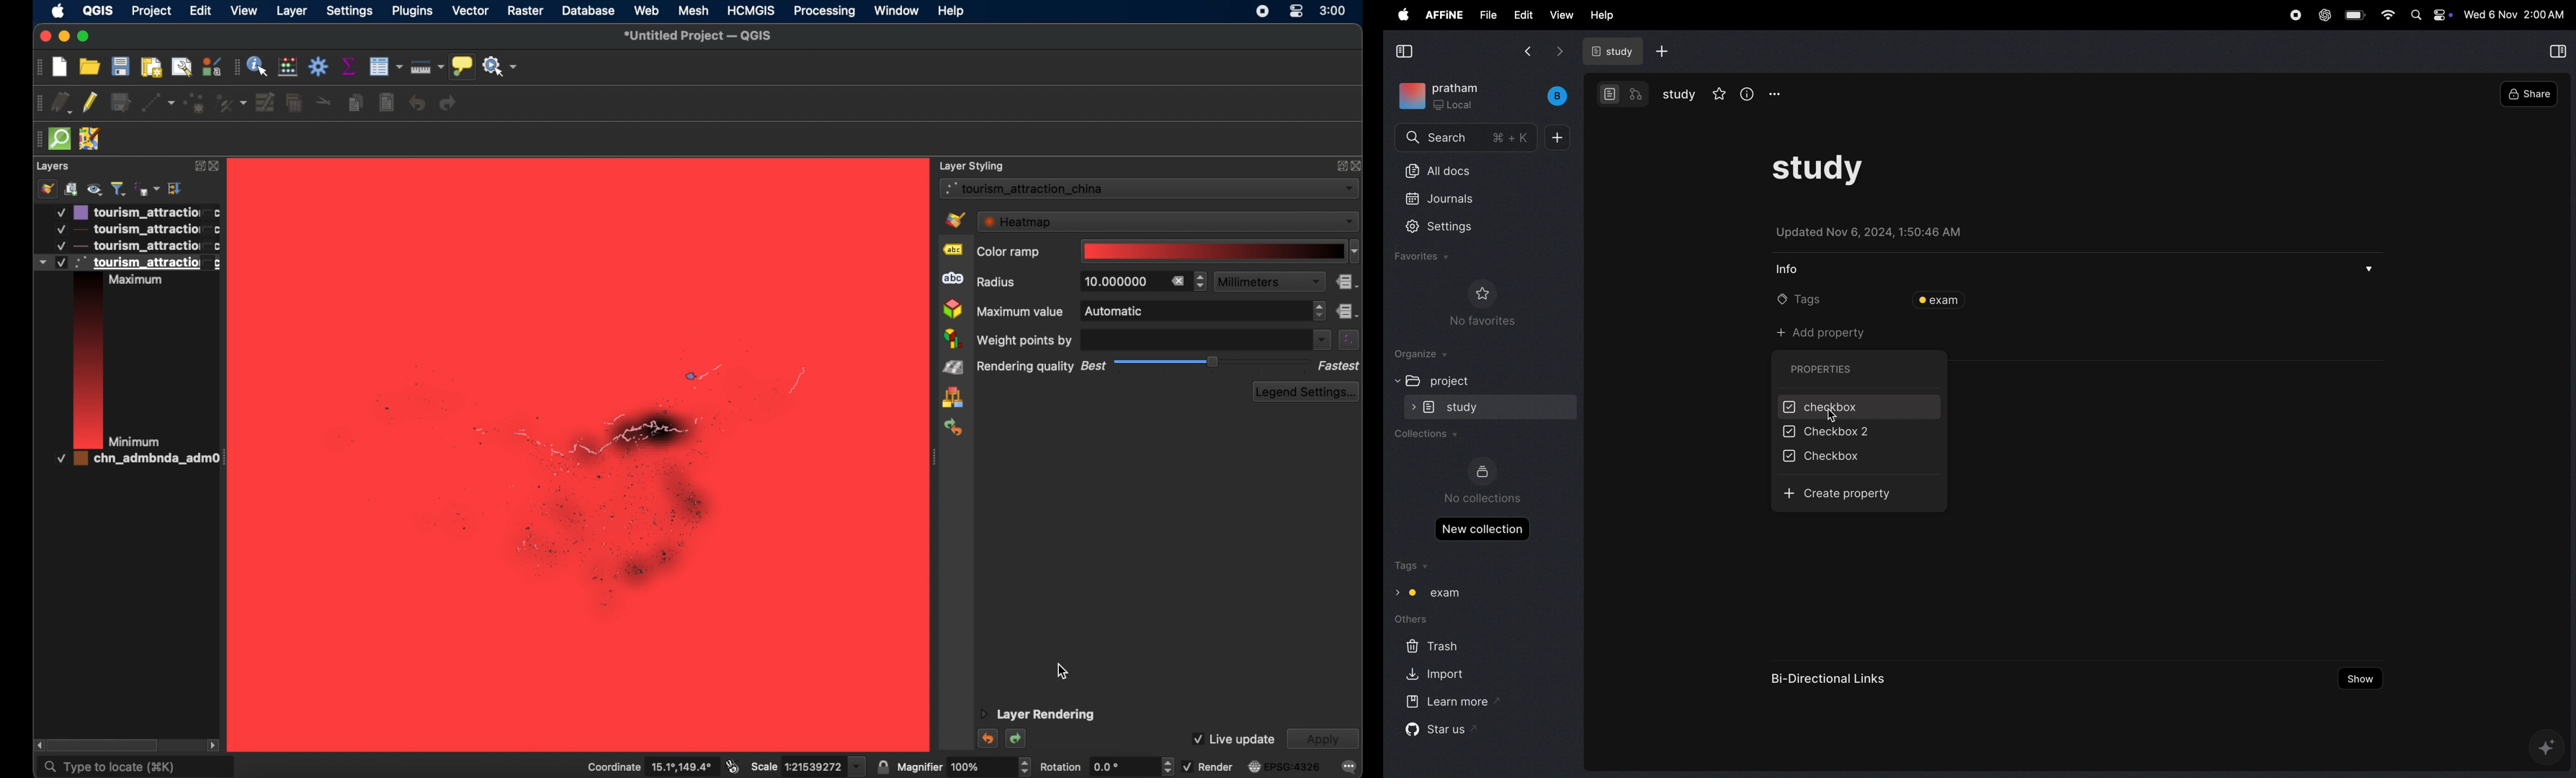  What do you see at coordinates (417, 104) in the screenshot?
I see `undo` at bounding box center [417, 104].